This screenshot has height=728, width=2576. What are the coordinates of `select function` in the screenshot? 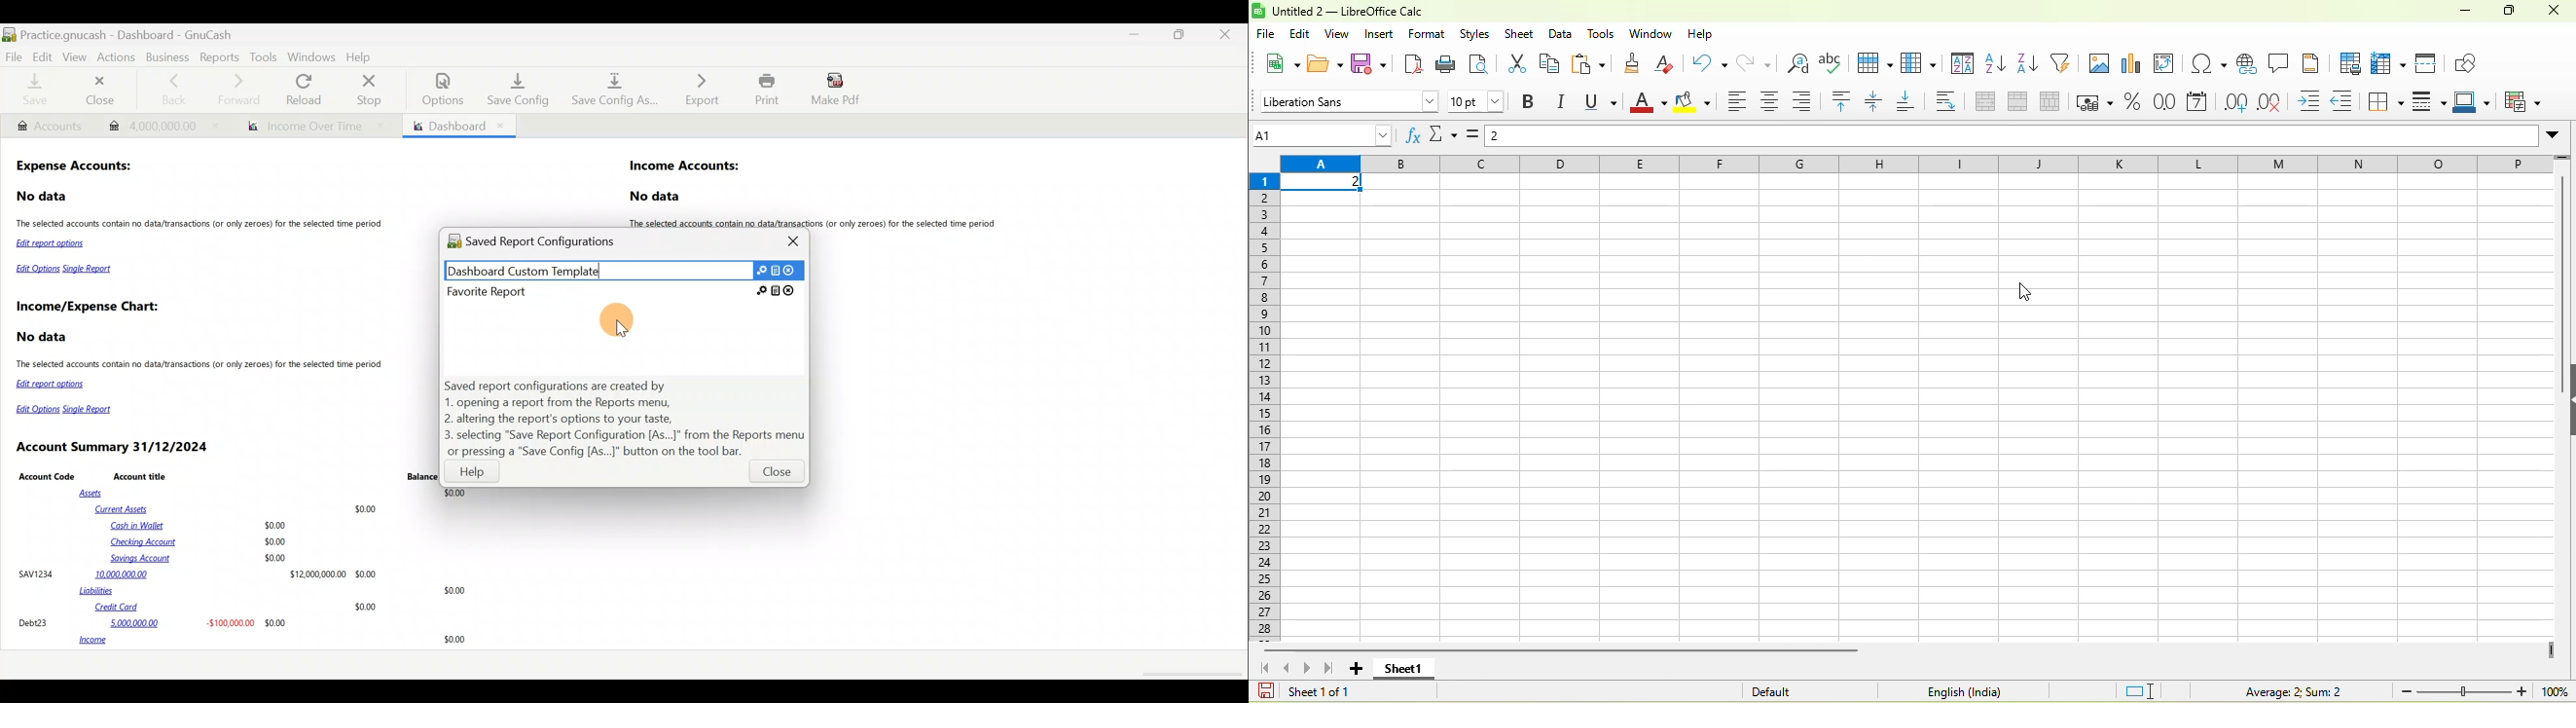 It's located at (1445, 136).